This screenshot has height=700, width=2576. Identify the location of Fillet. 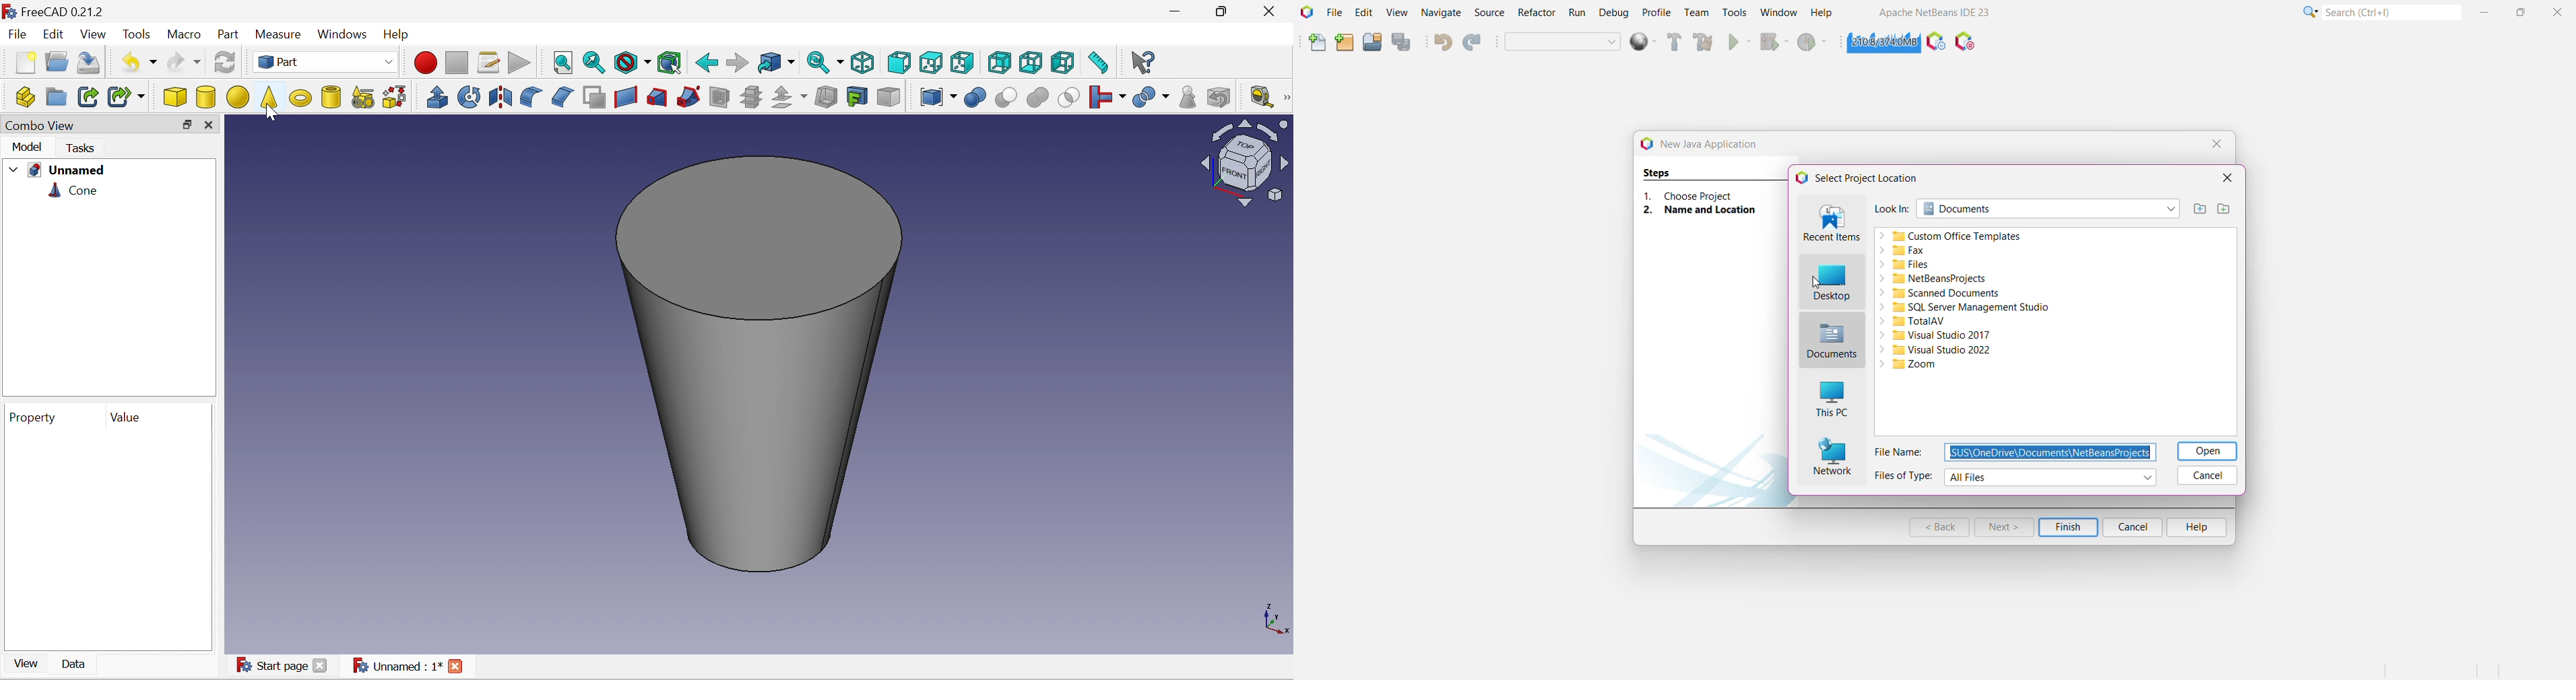
(529, 97).